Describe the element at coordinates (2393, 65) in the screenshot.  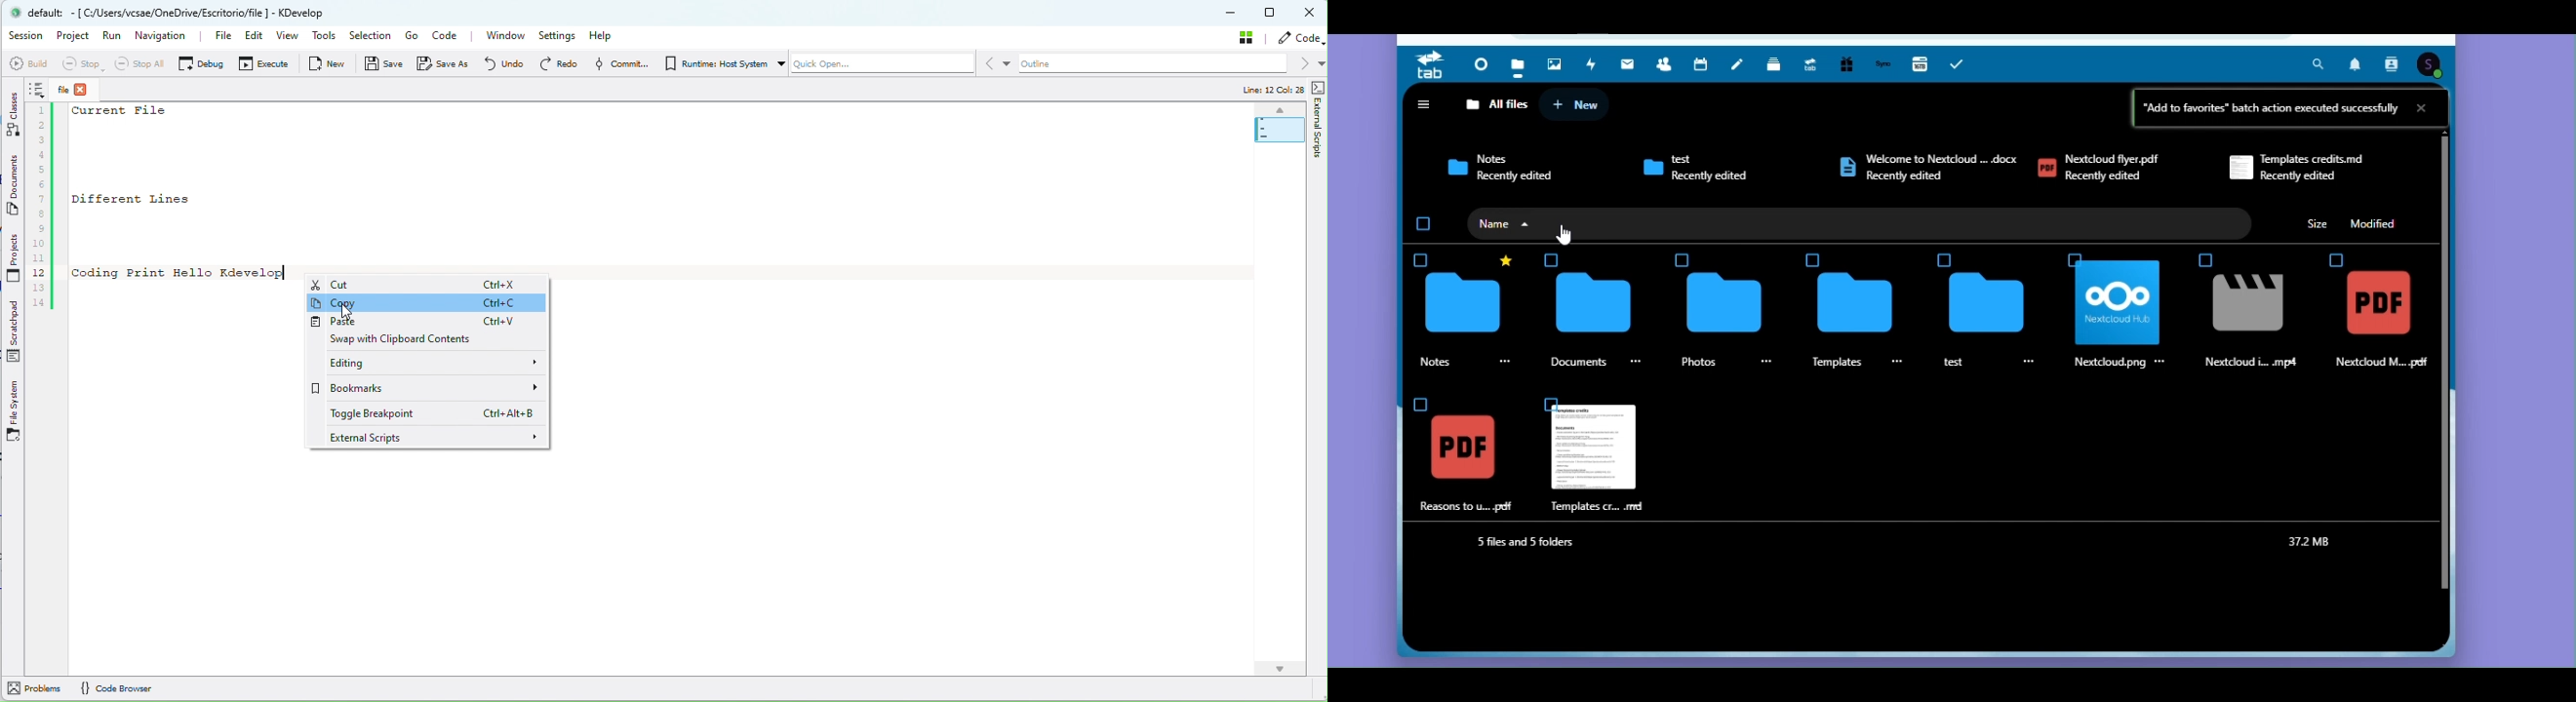
I see `Contact Search` at that location.